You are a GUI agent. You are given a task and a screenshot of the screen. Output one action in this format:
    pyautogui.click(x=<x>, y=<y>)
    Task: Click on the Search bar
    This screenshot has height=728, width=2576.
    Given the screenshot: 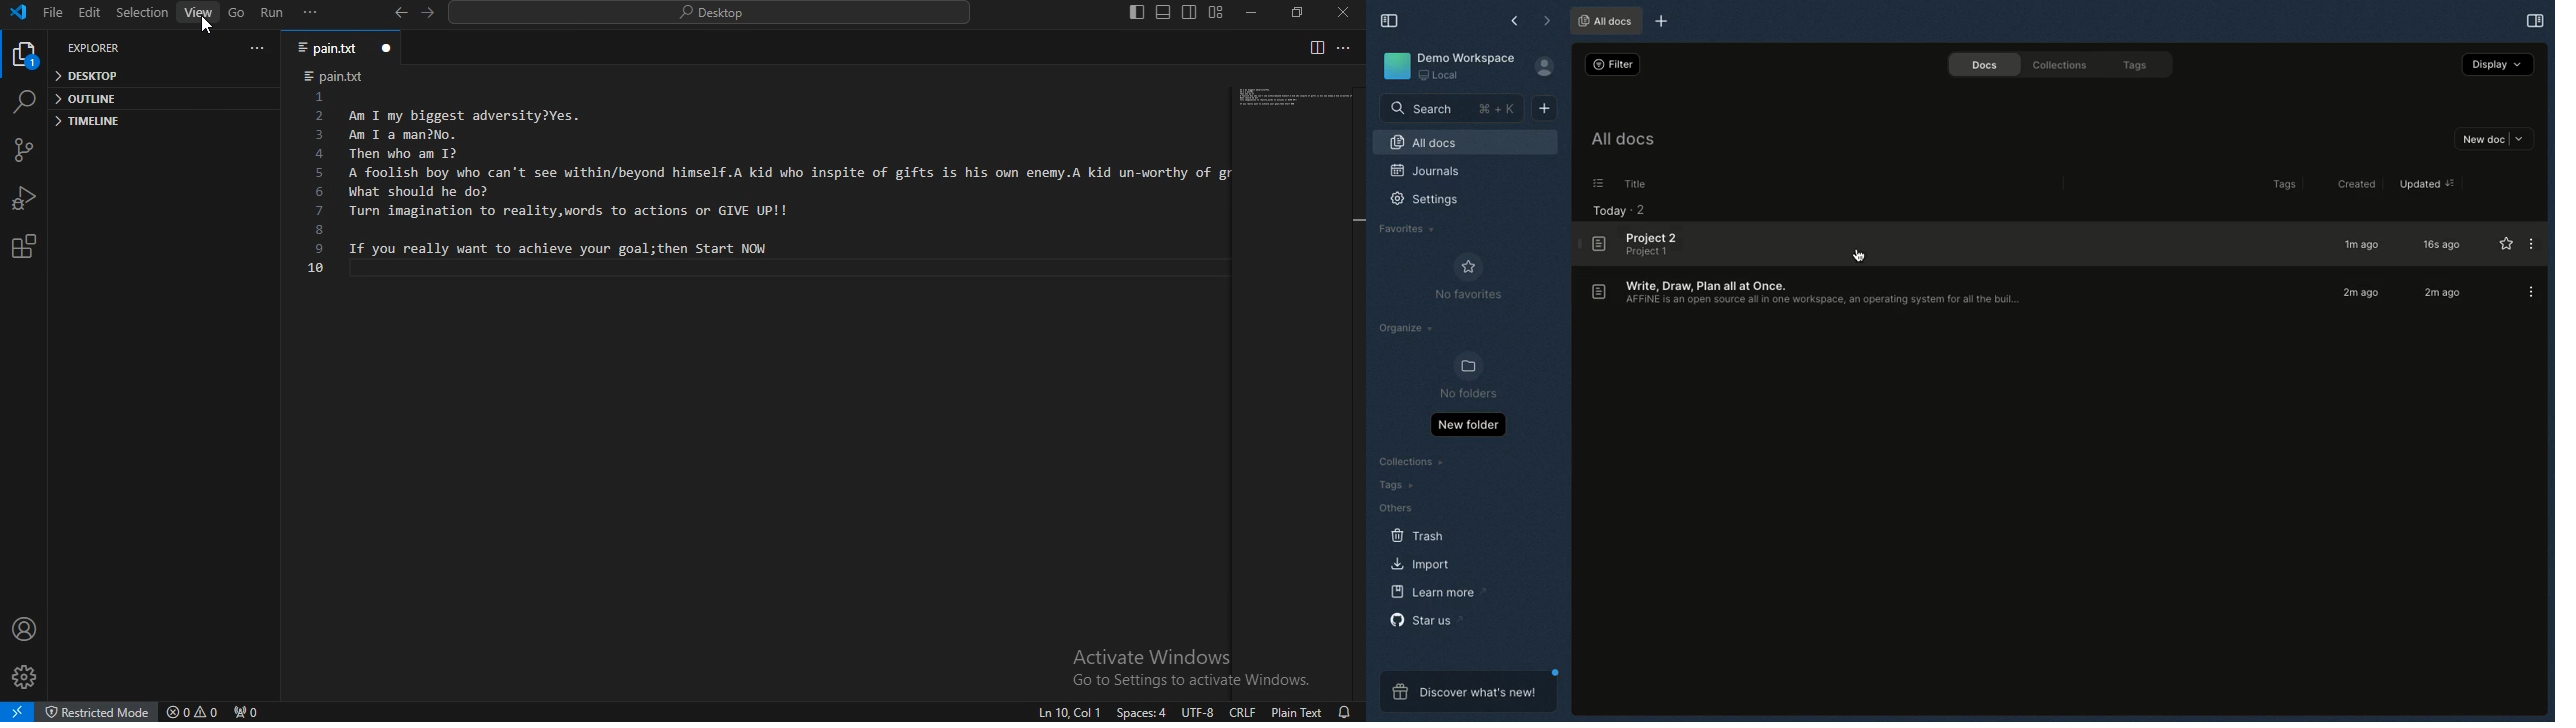 What is the action you would take?
    pyautogui.click(x=1449, y=109)
    